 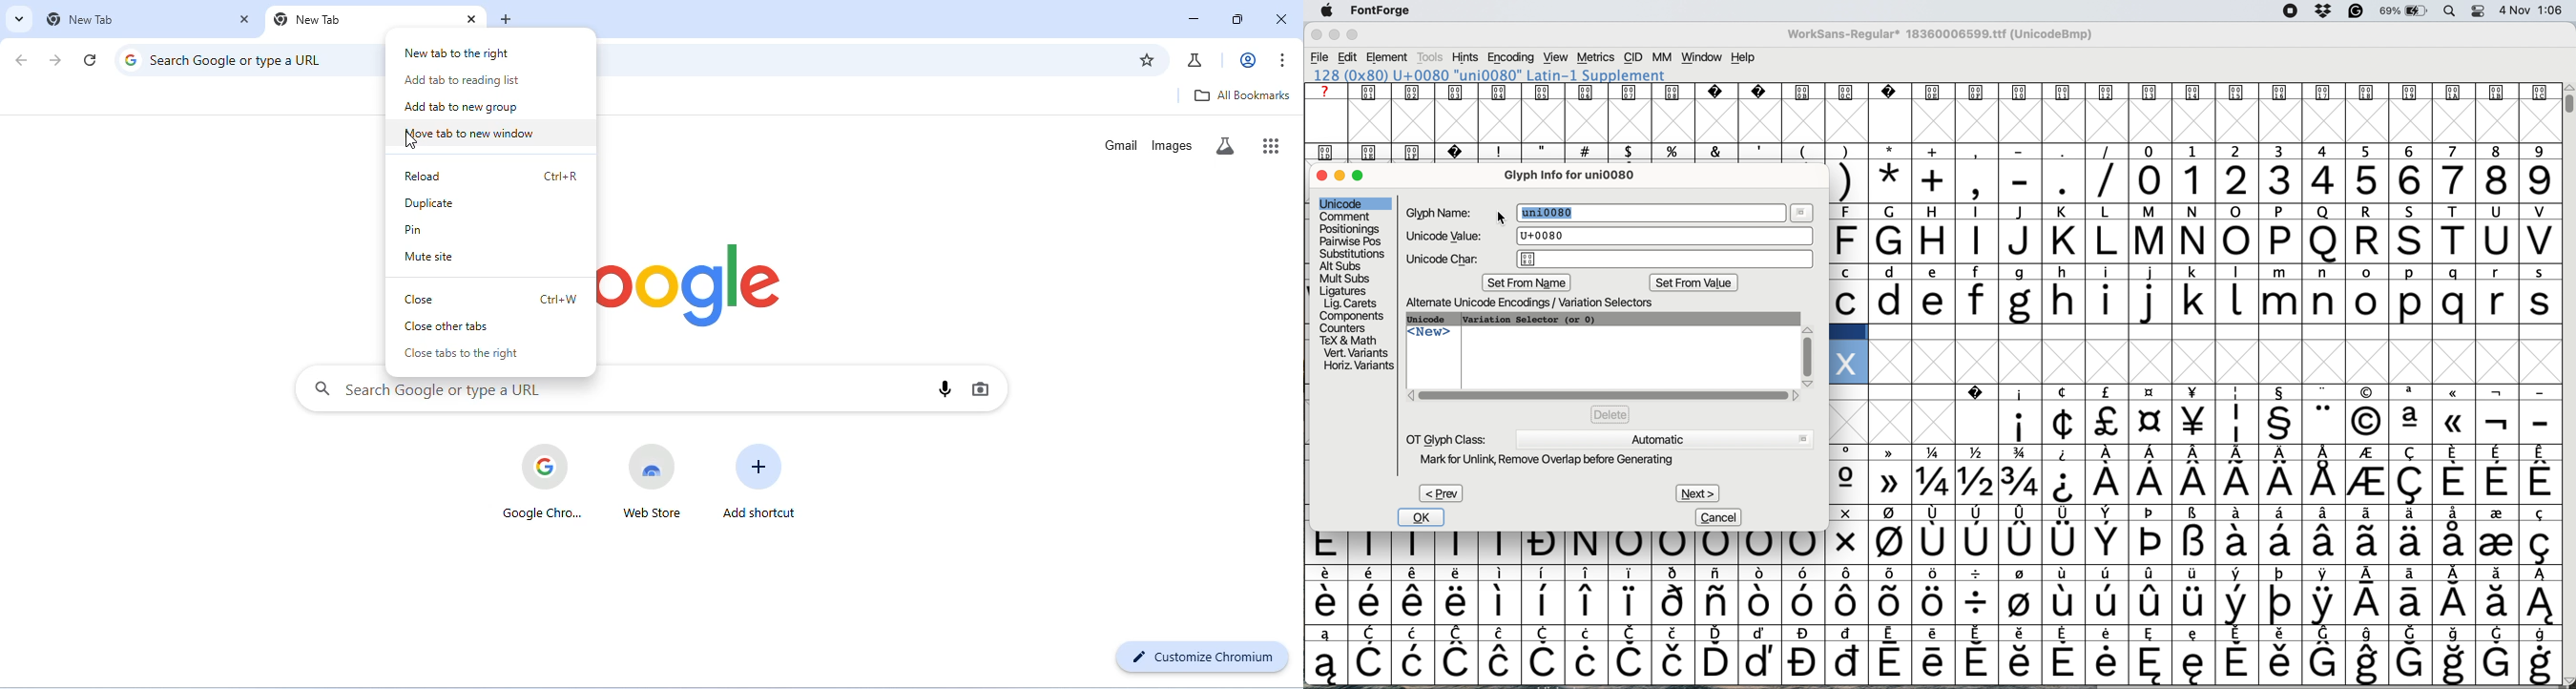 What do you see at coordinates (1808, 352) in the screenshot?
I see `vertical scroll bar` at bounding box center [1808, 352].